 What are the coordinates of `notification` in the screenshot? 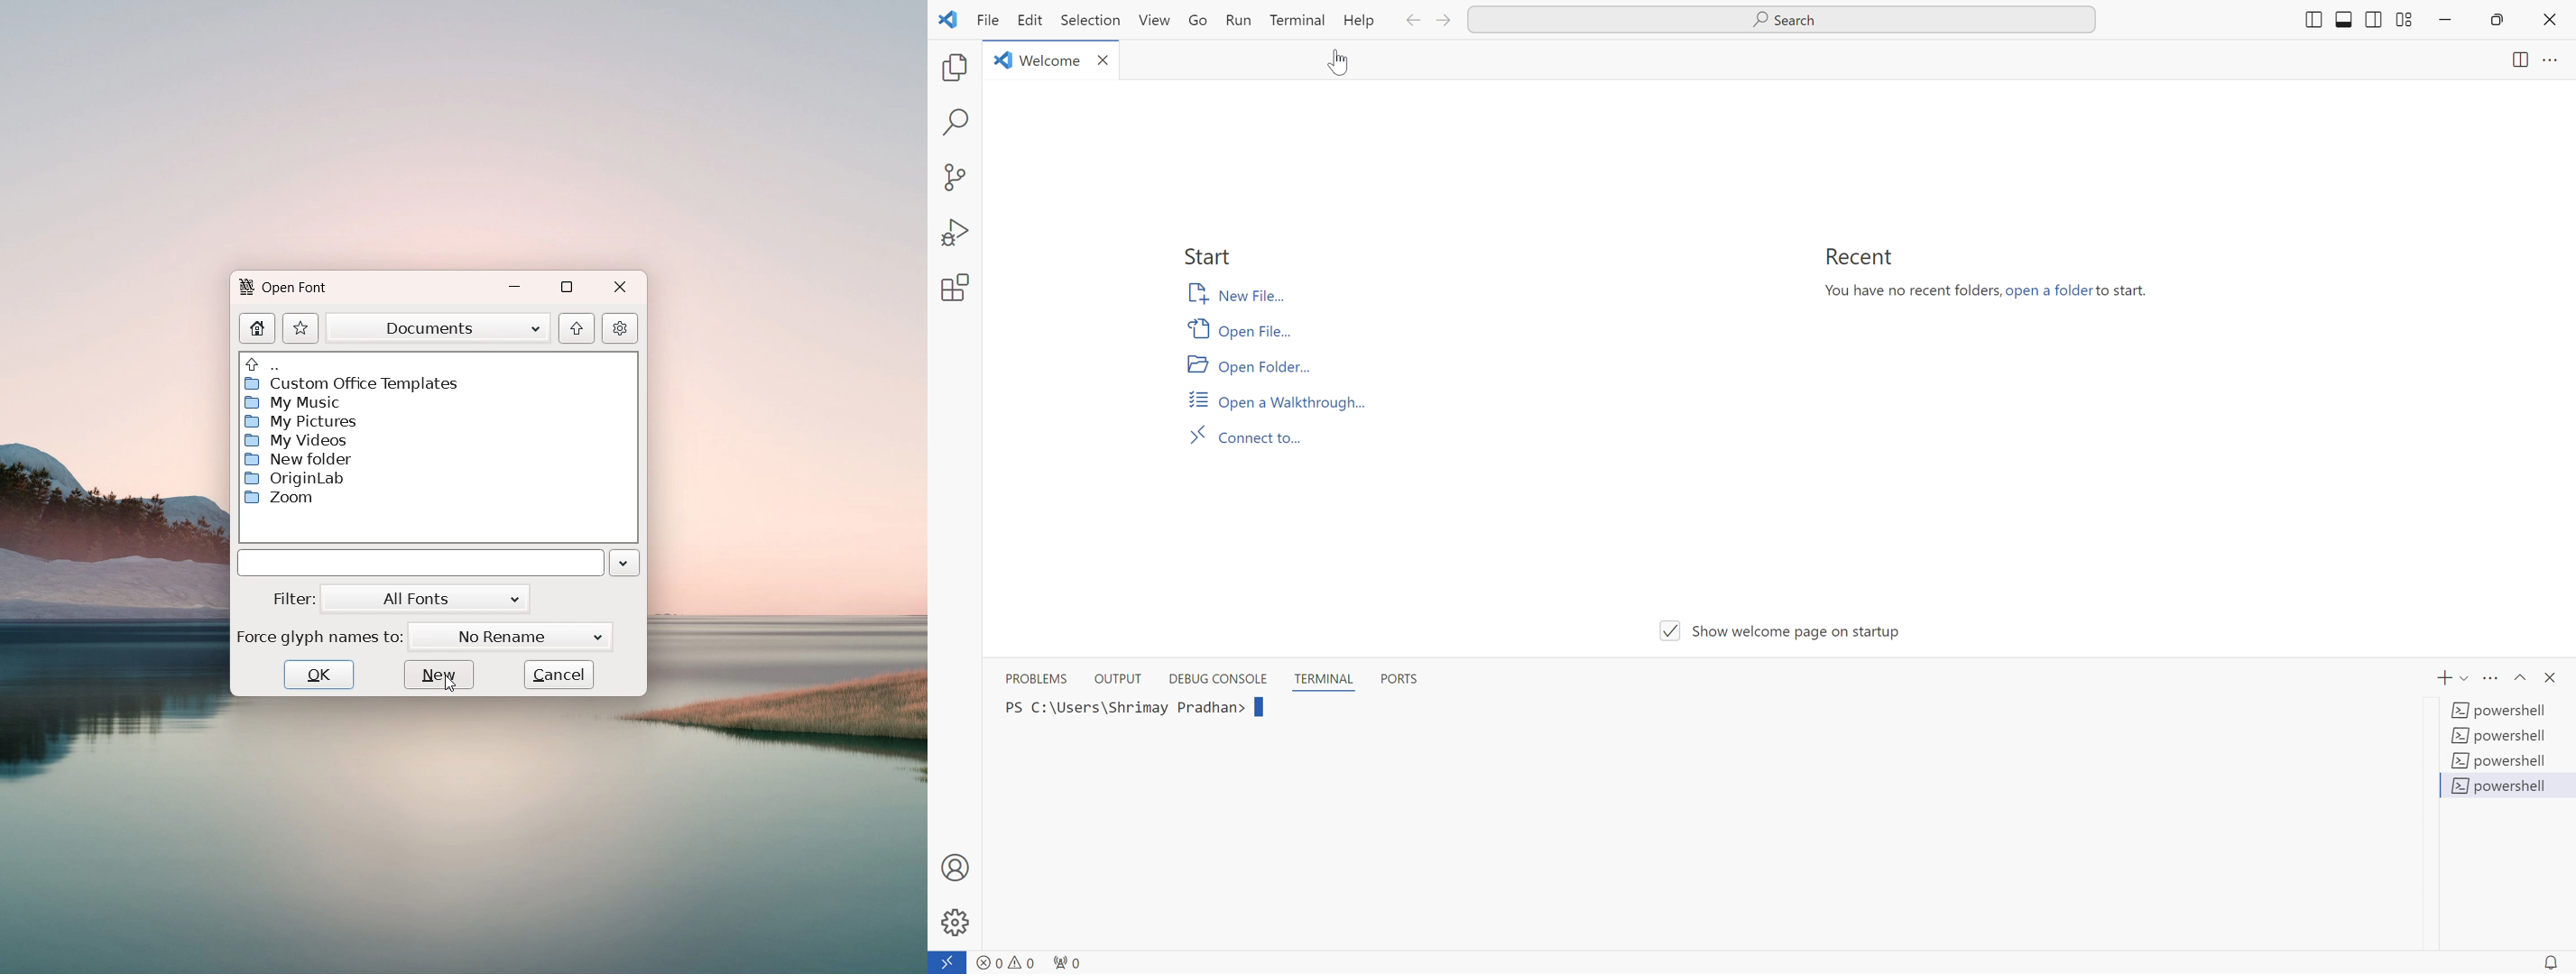 It's located at (2550, 961).